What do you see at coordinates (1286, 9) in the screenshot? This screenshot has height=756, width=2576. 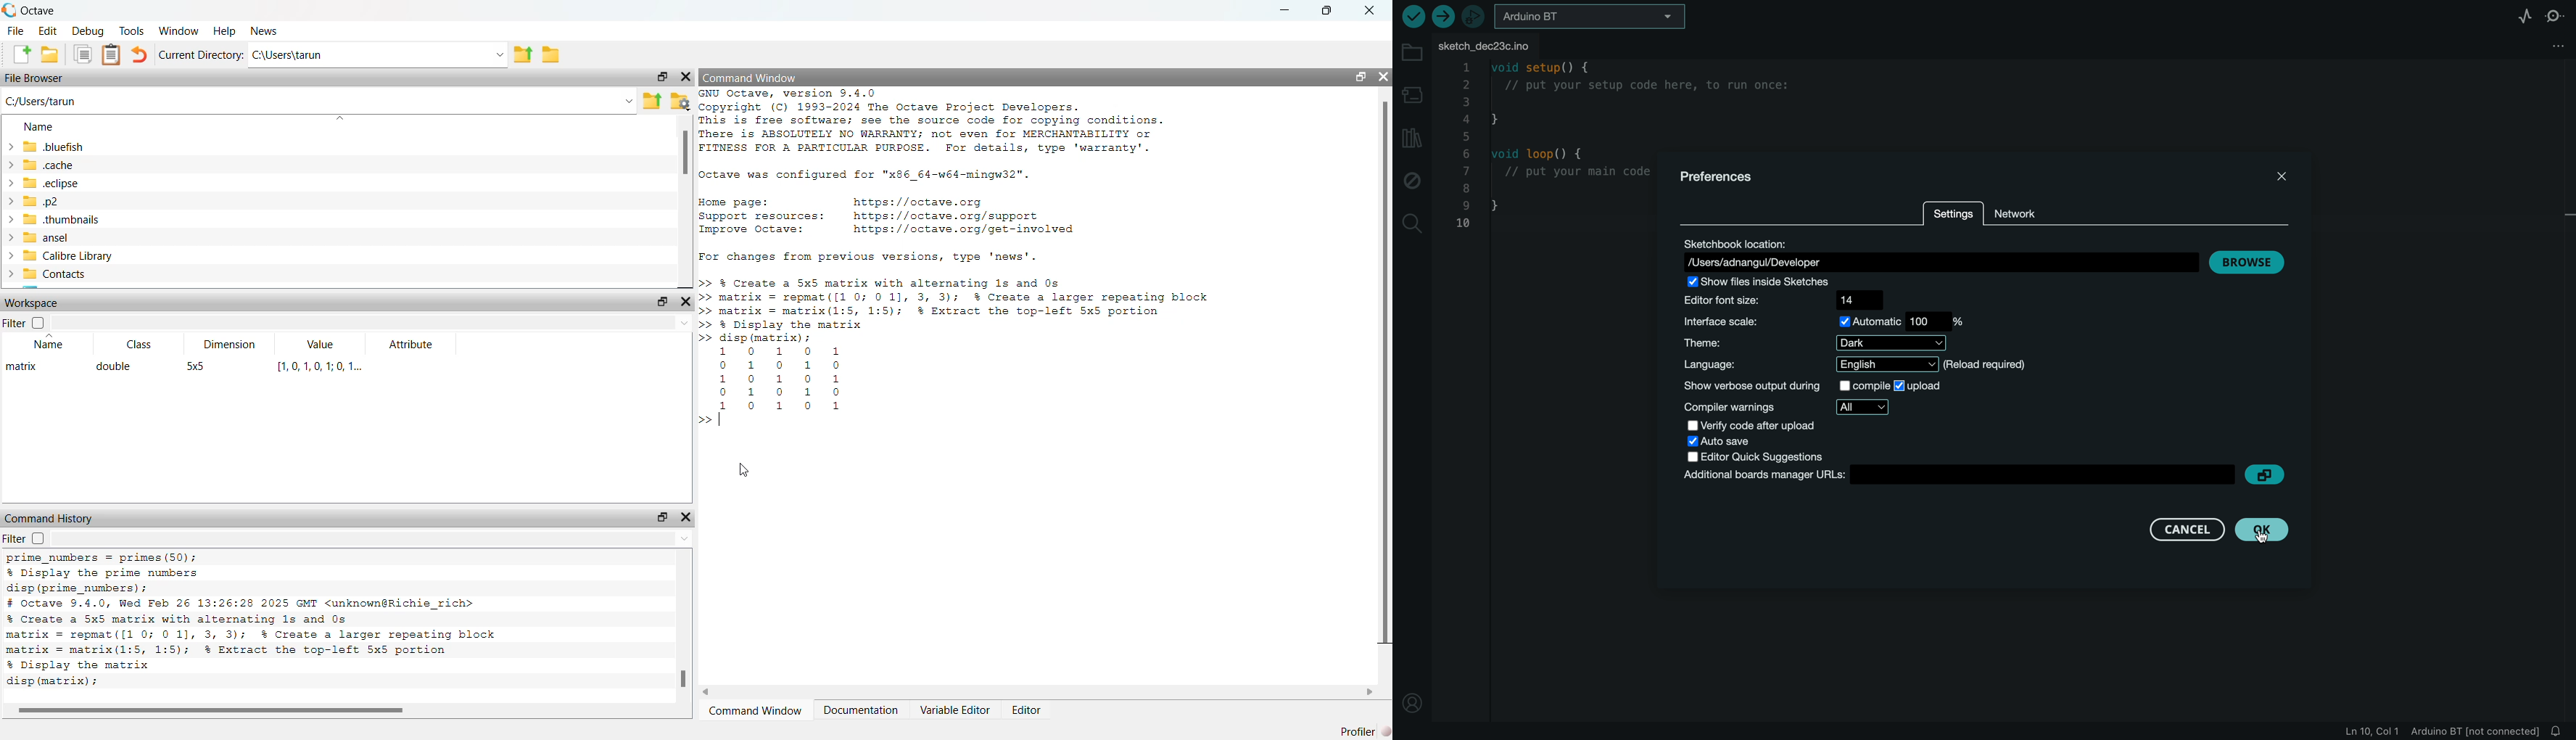 I see `minimise` at bounding box center [1286, 9].